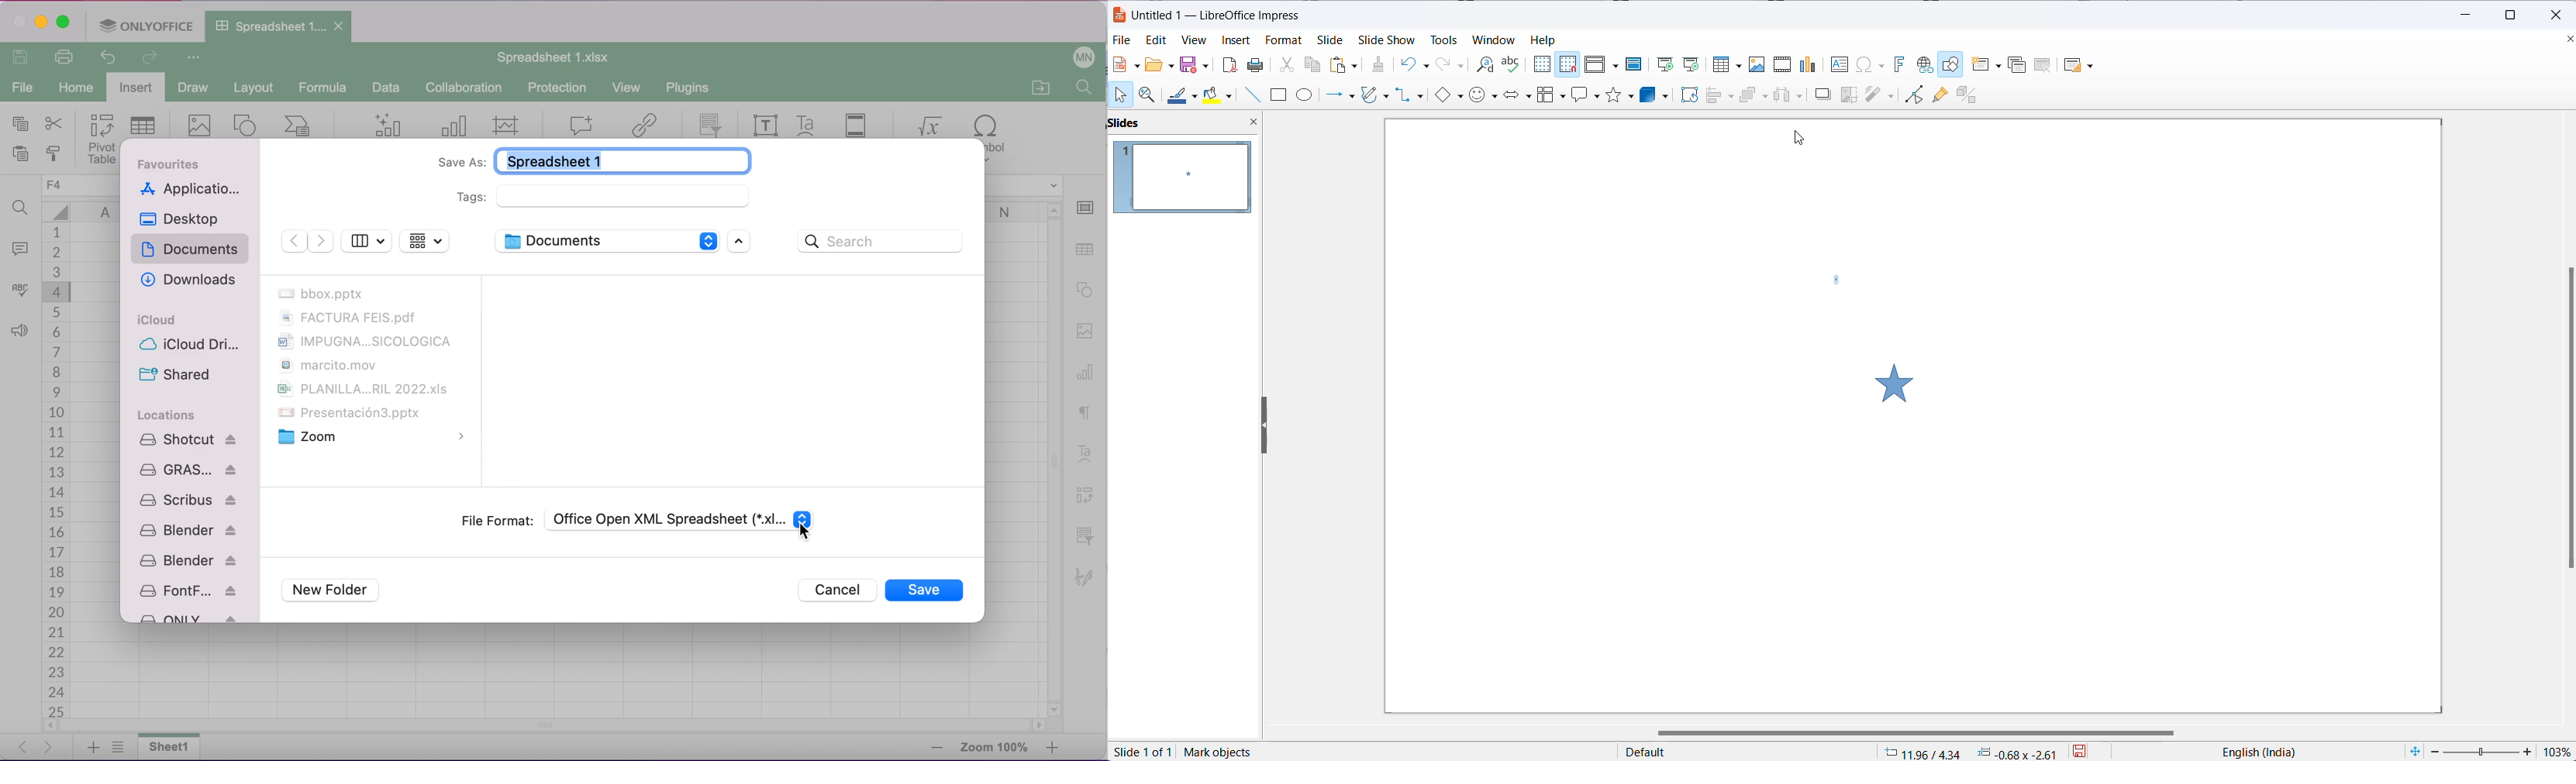 The image size is (2576, 784). What do you see at coordinates (1335, 39) in the screenshot?
I see `slide` at bounding box center [1335, 39].